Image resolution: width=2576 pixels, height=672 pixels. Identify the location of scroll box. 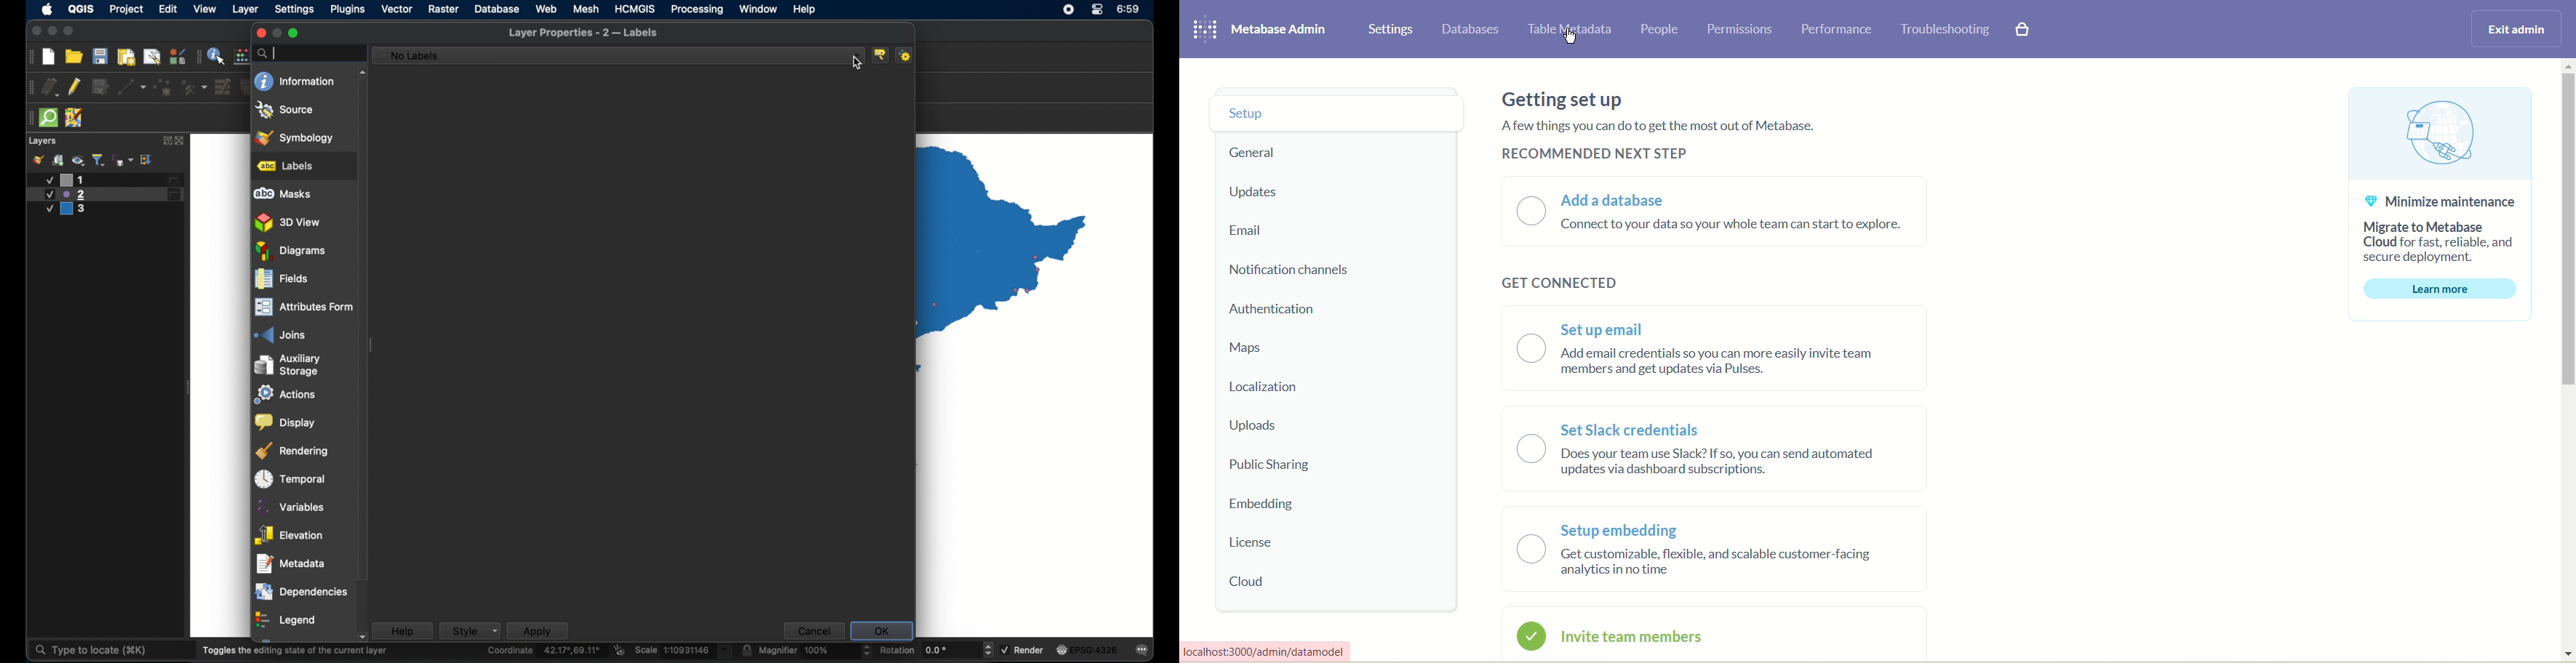
(364, 333).